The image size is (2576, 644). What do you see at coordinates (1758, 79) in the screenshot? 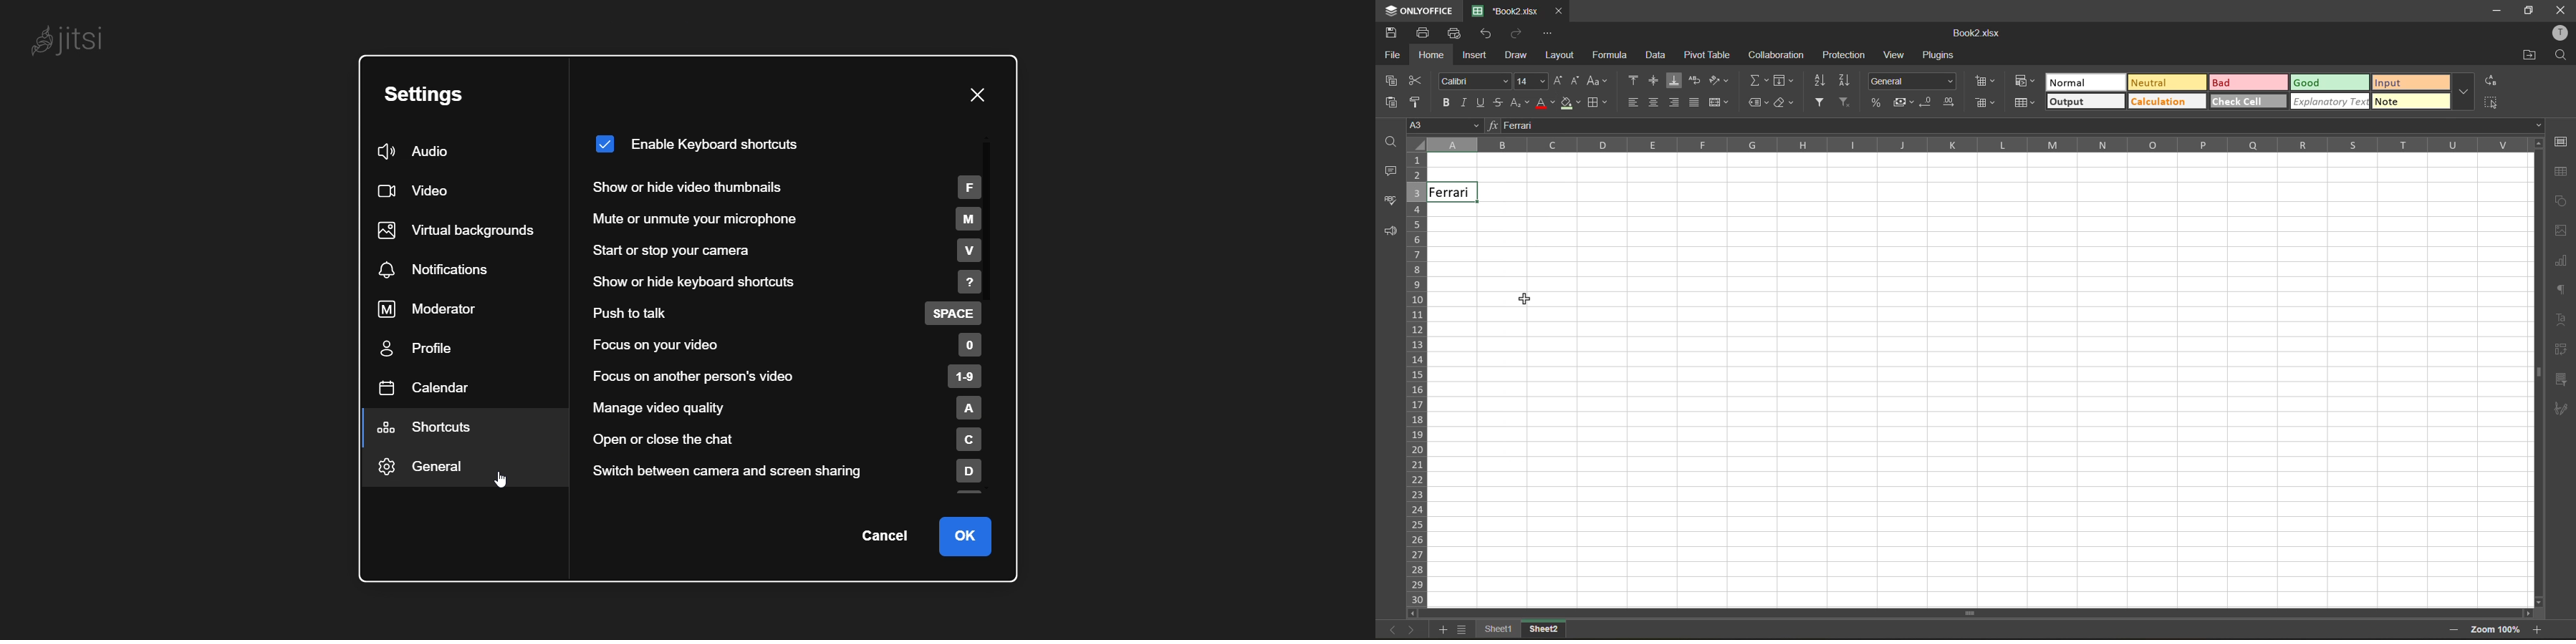
I see `summation` at bounding box center [1758, 79].